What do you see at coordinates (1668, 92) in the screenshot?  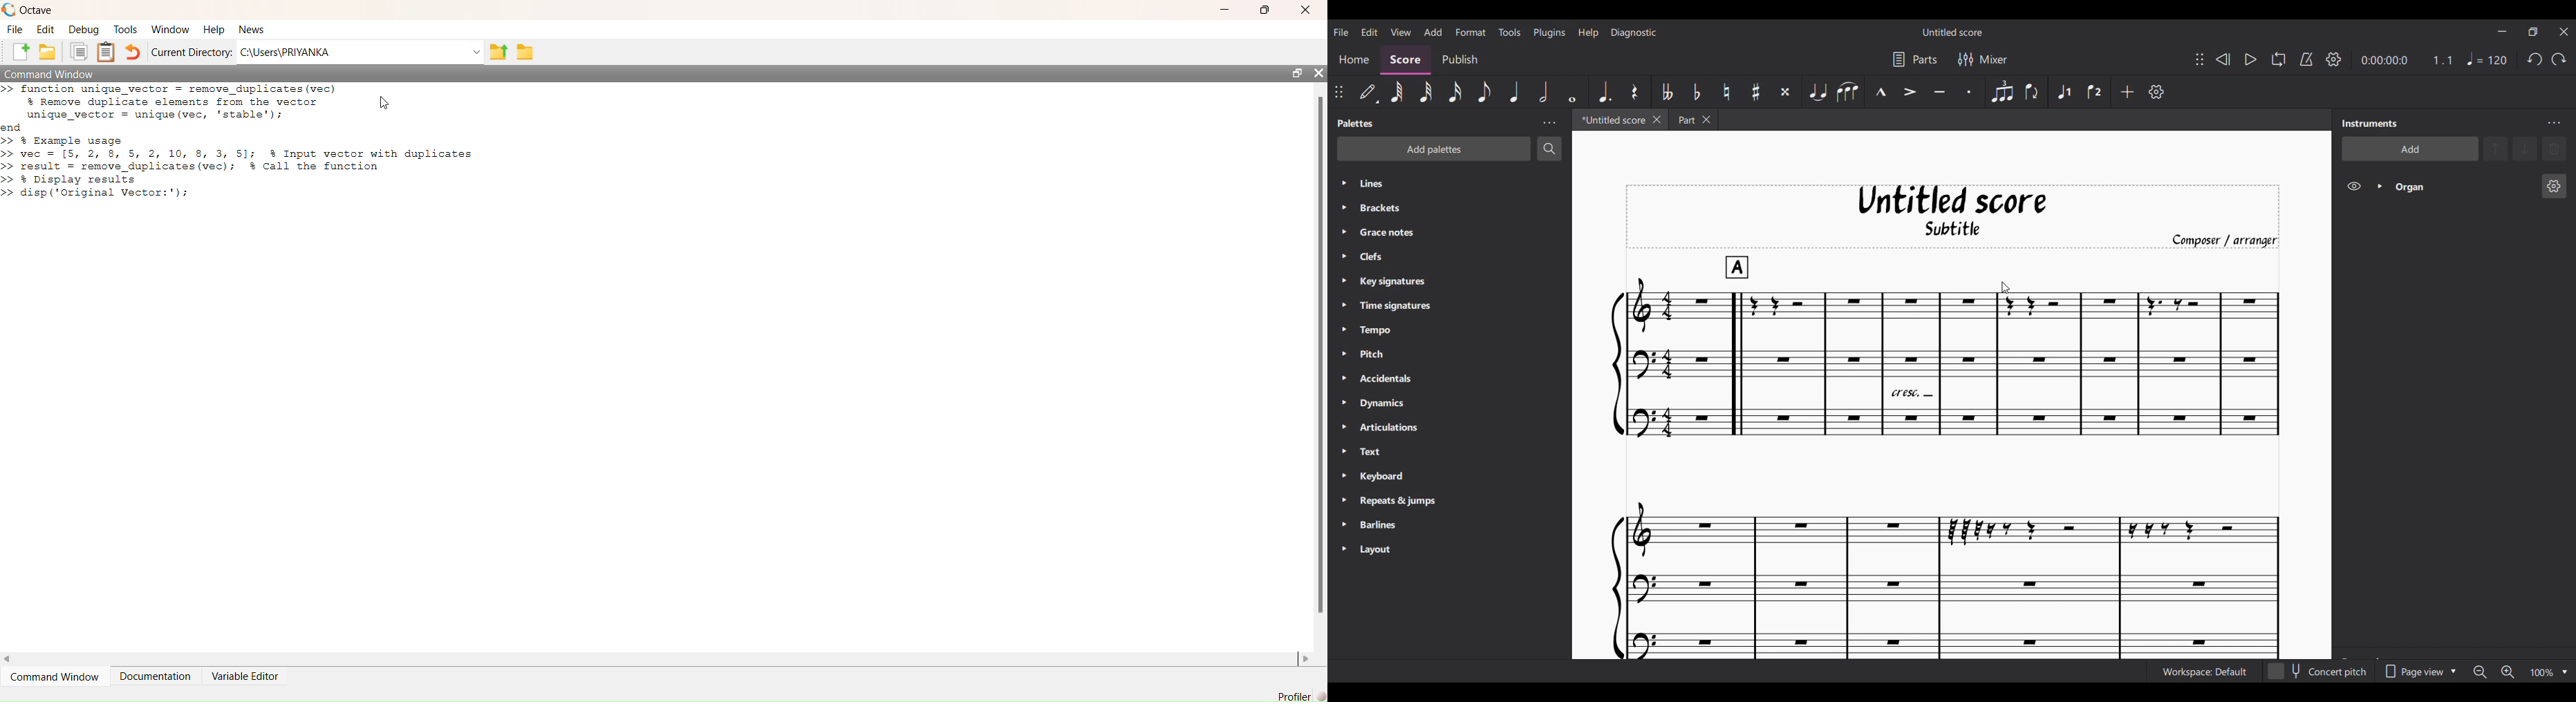 I see `Toggle double flat` at bounding box center [1668, 92].